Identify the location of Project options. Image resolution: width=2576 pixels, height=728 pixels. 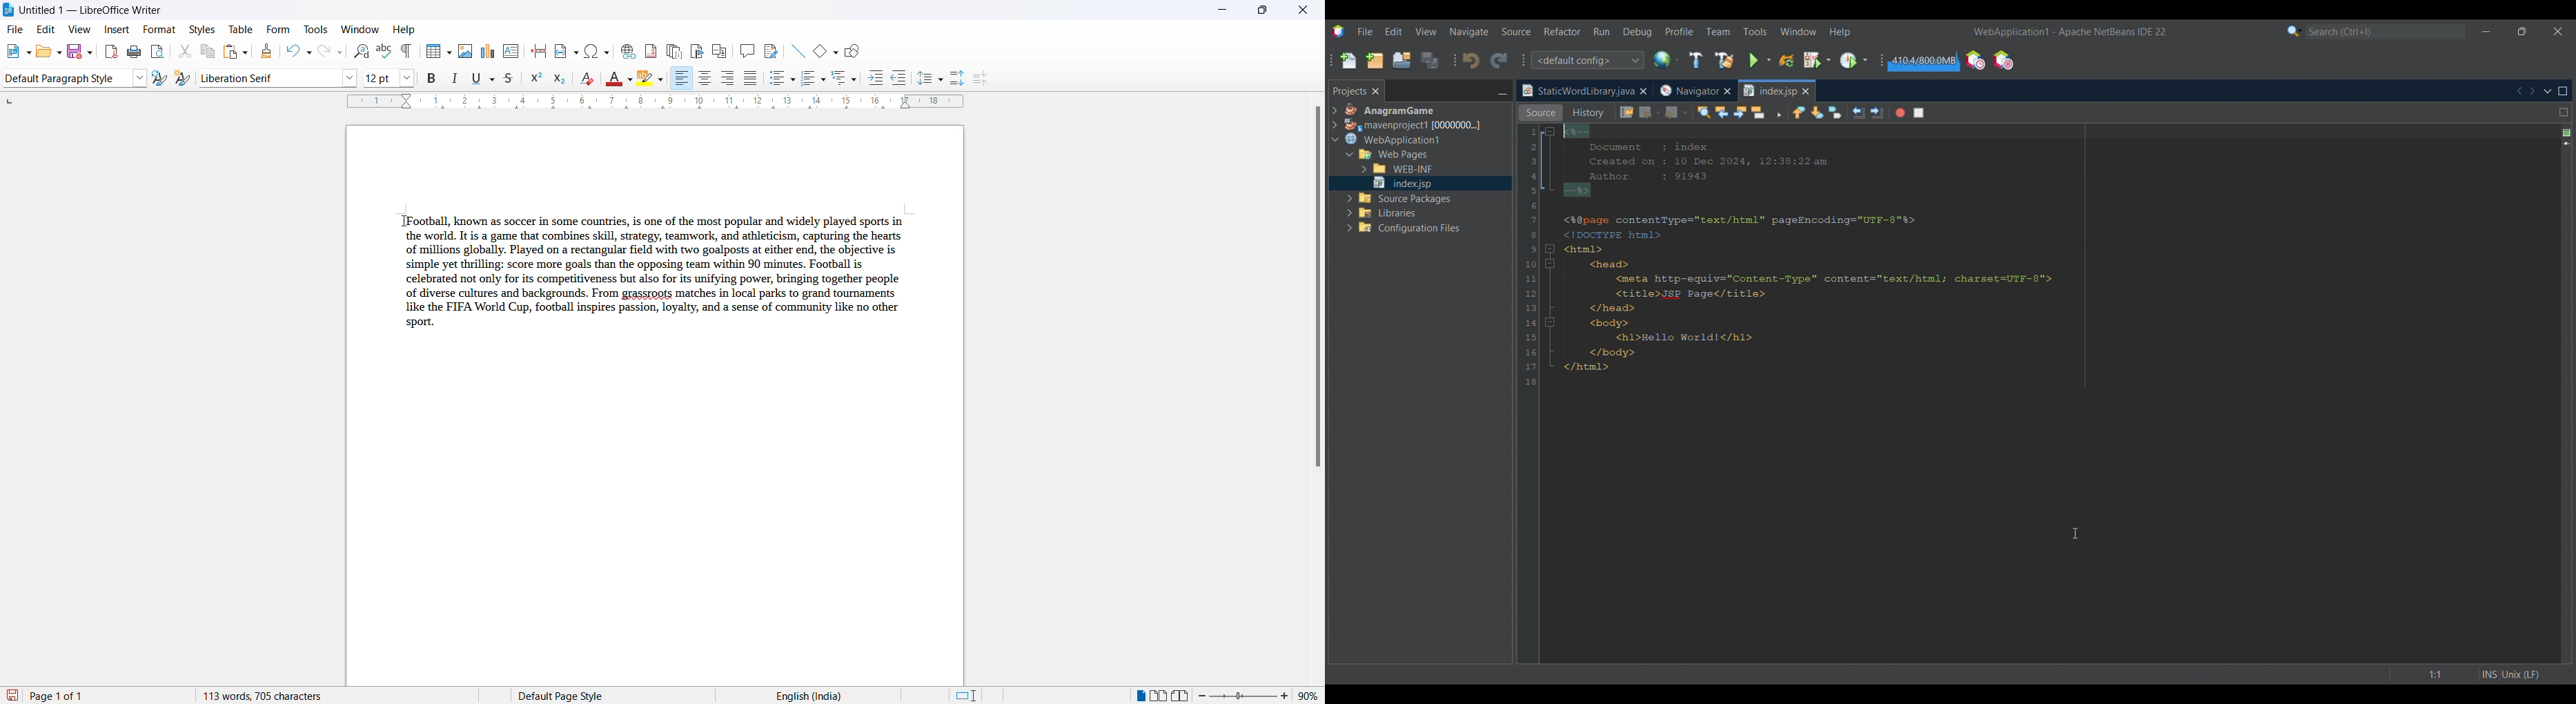
(1414, 116).